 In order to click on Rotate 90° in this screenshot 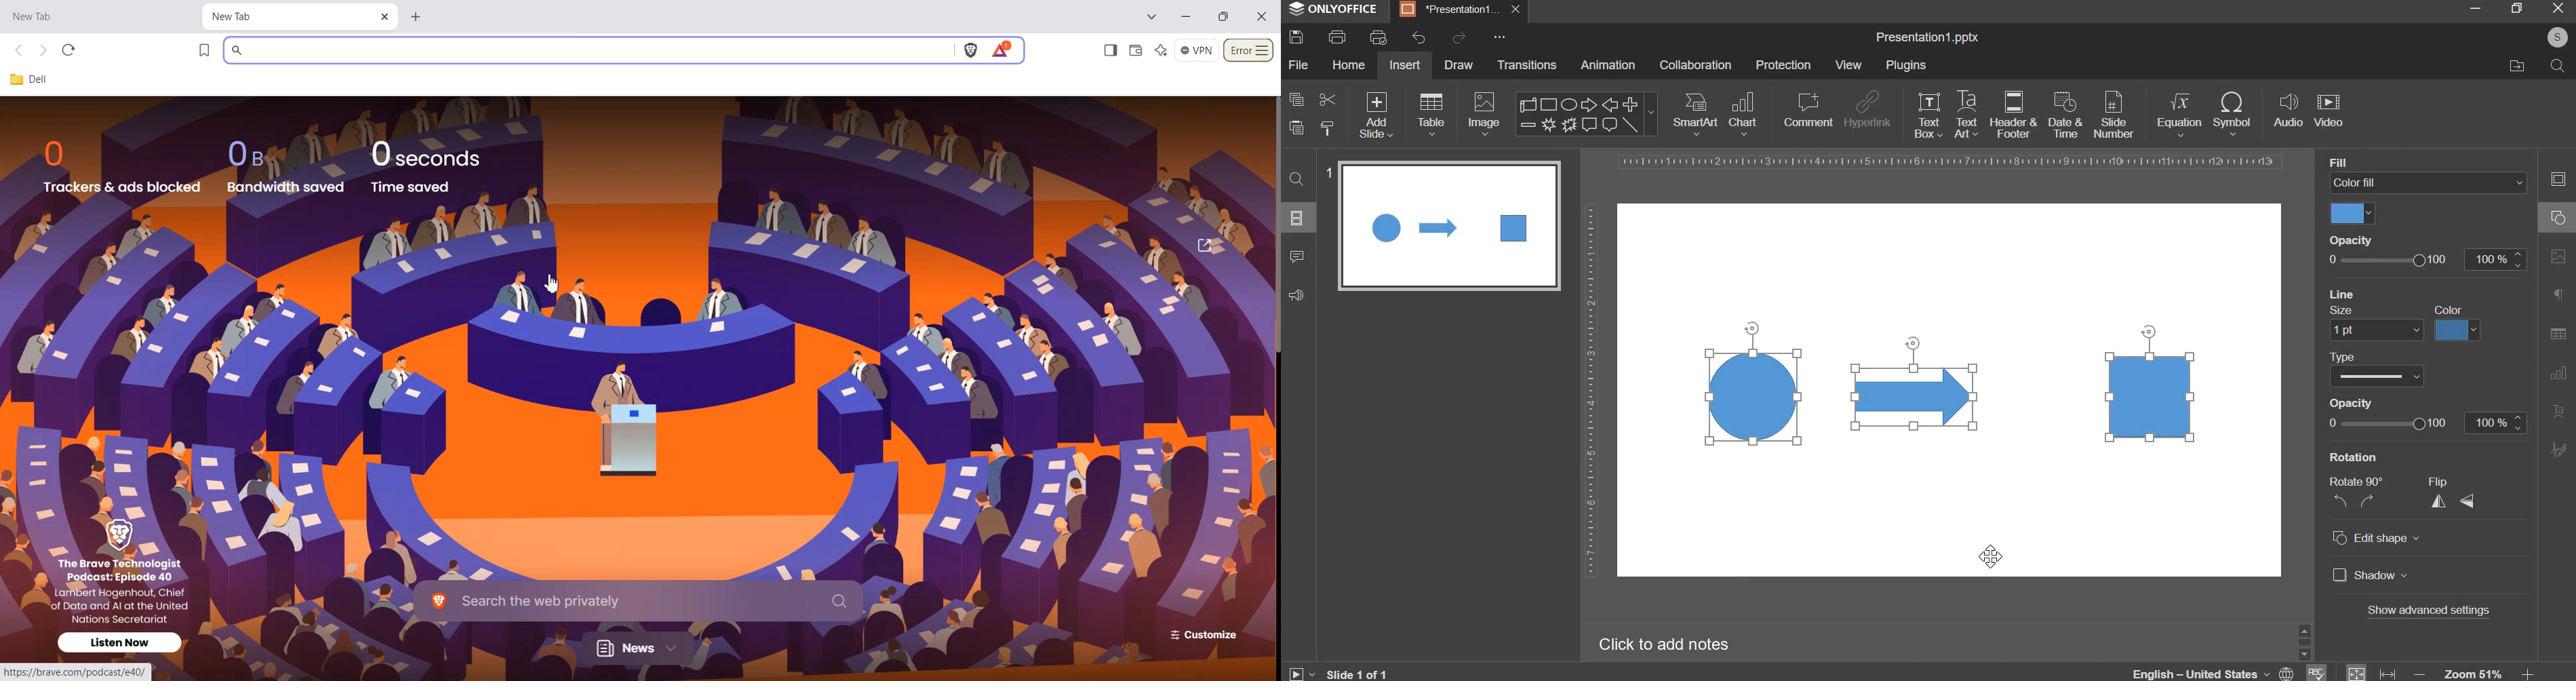, I will do `click(2360, 482)`.